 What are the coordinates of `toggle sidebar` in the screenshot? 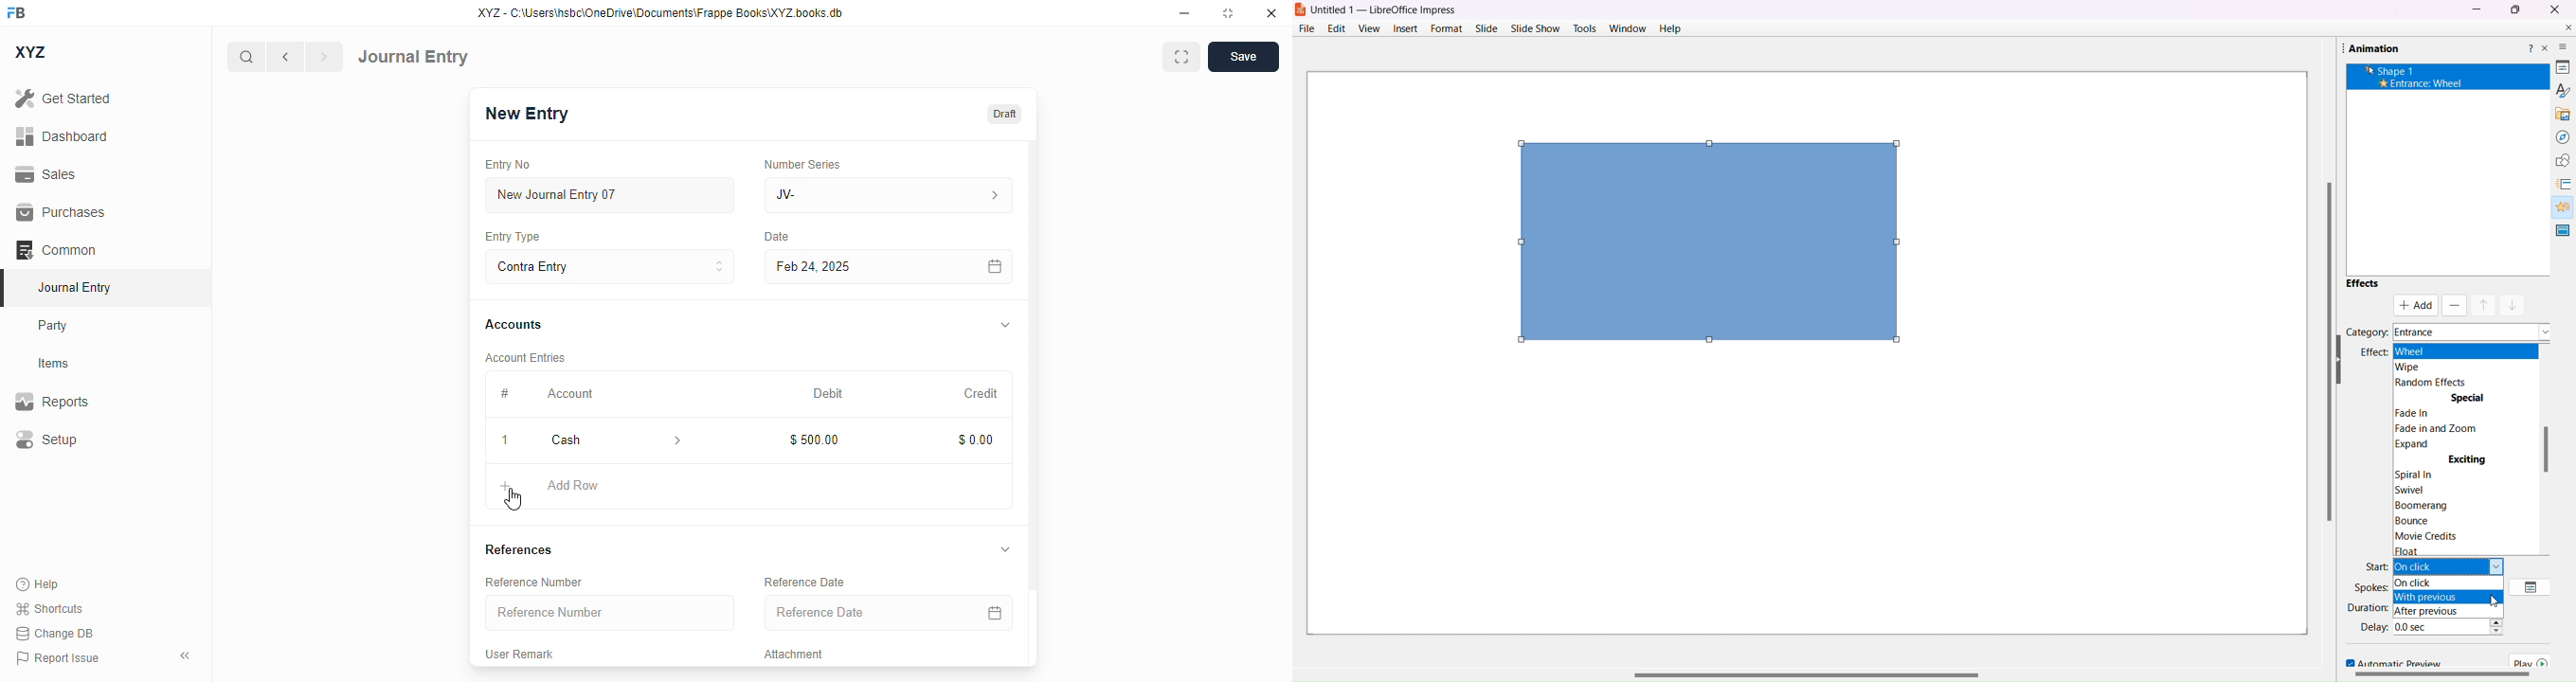 It's located at (187, 655).